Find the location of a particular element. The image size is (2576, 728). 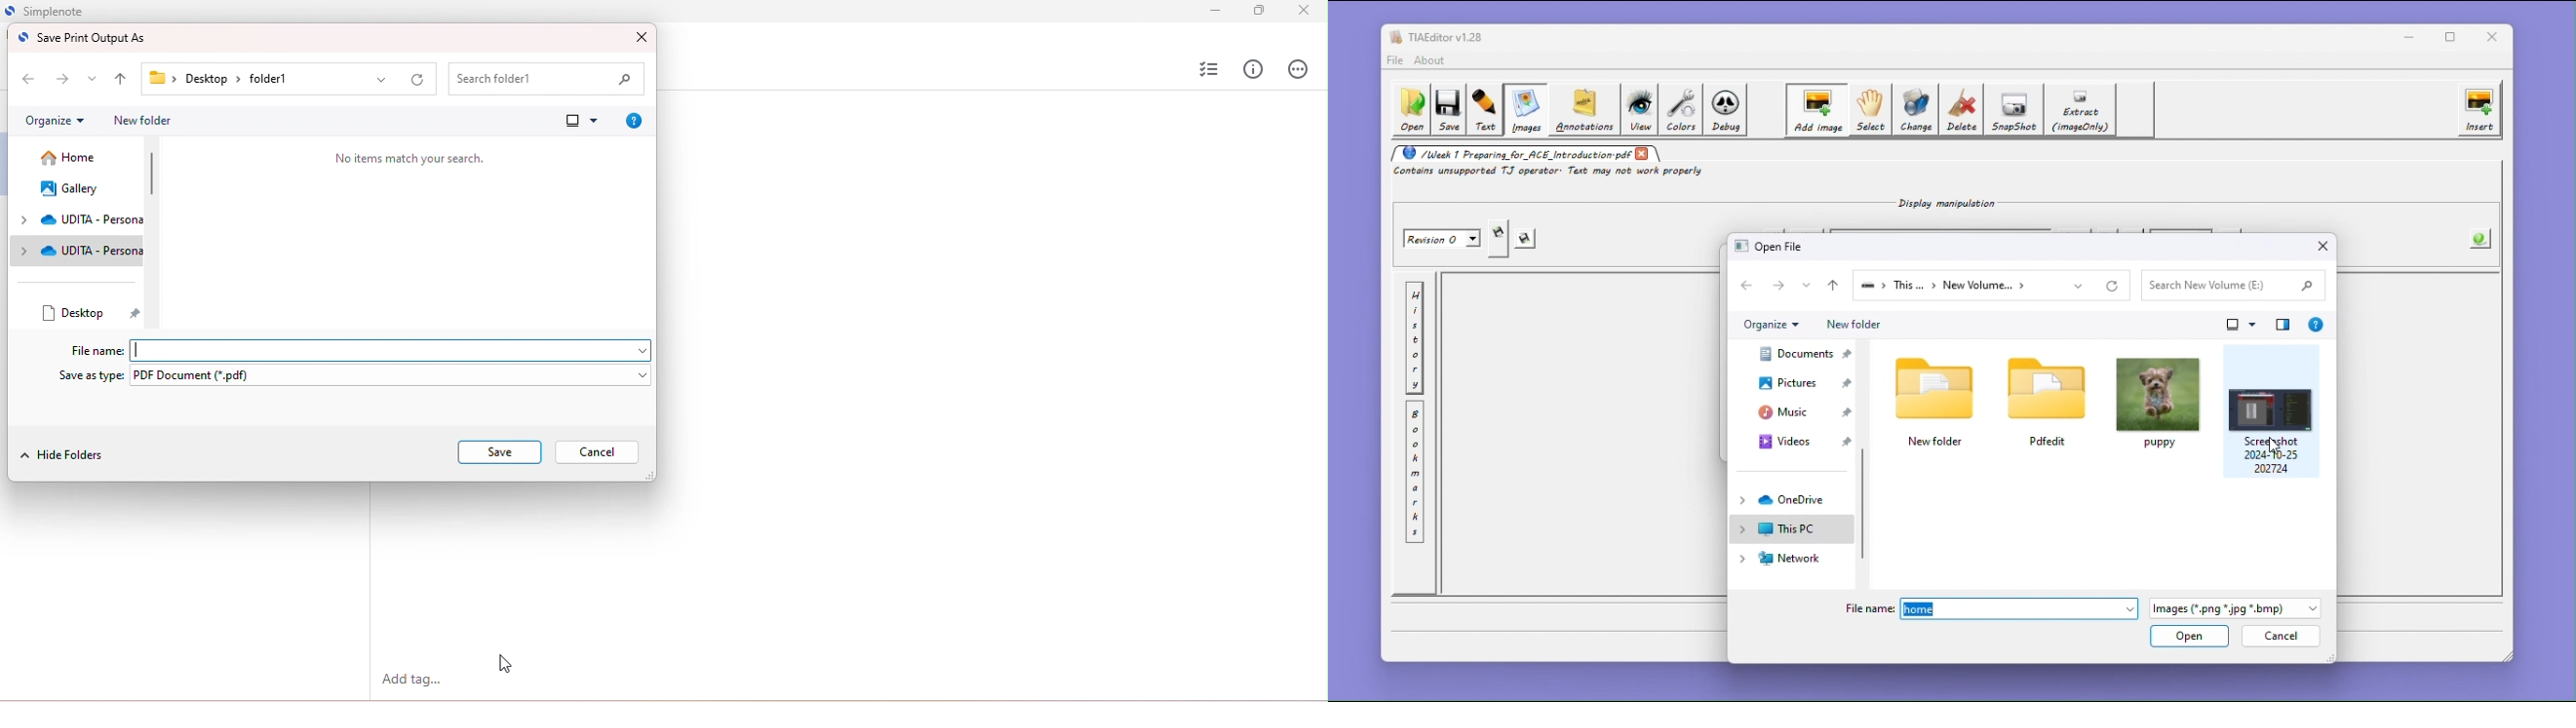

change view is located at coordinates (580, 120).